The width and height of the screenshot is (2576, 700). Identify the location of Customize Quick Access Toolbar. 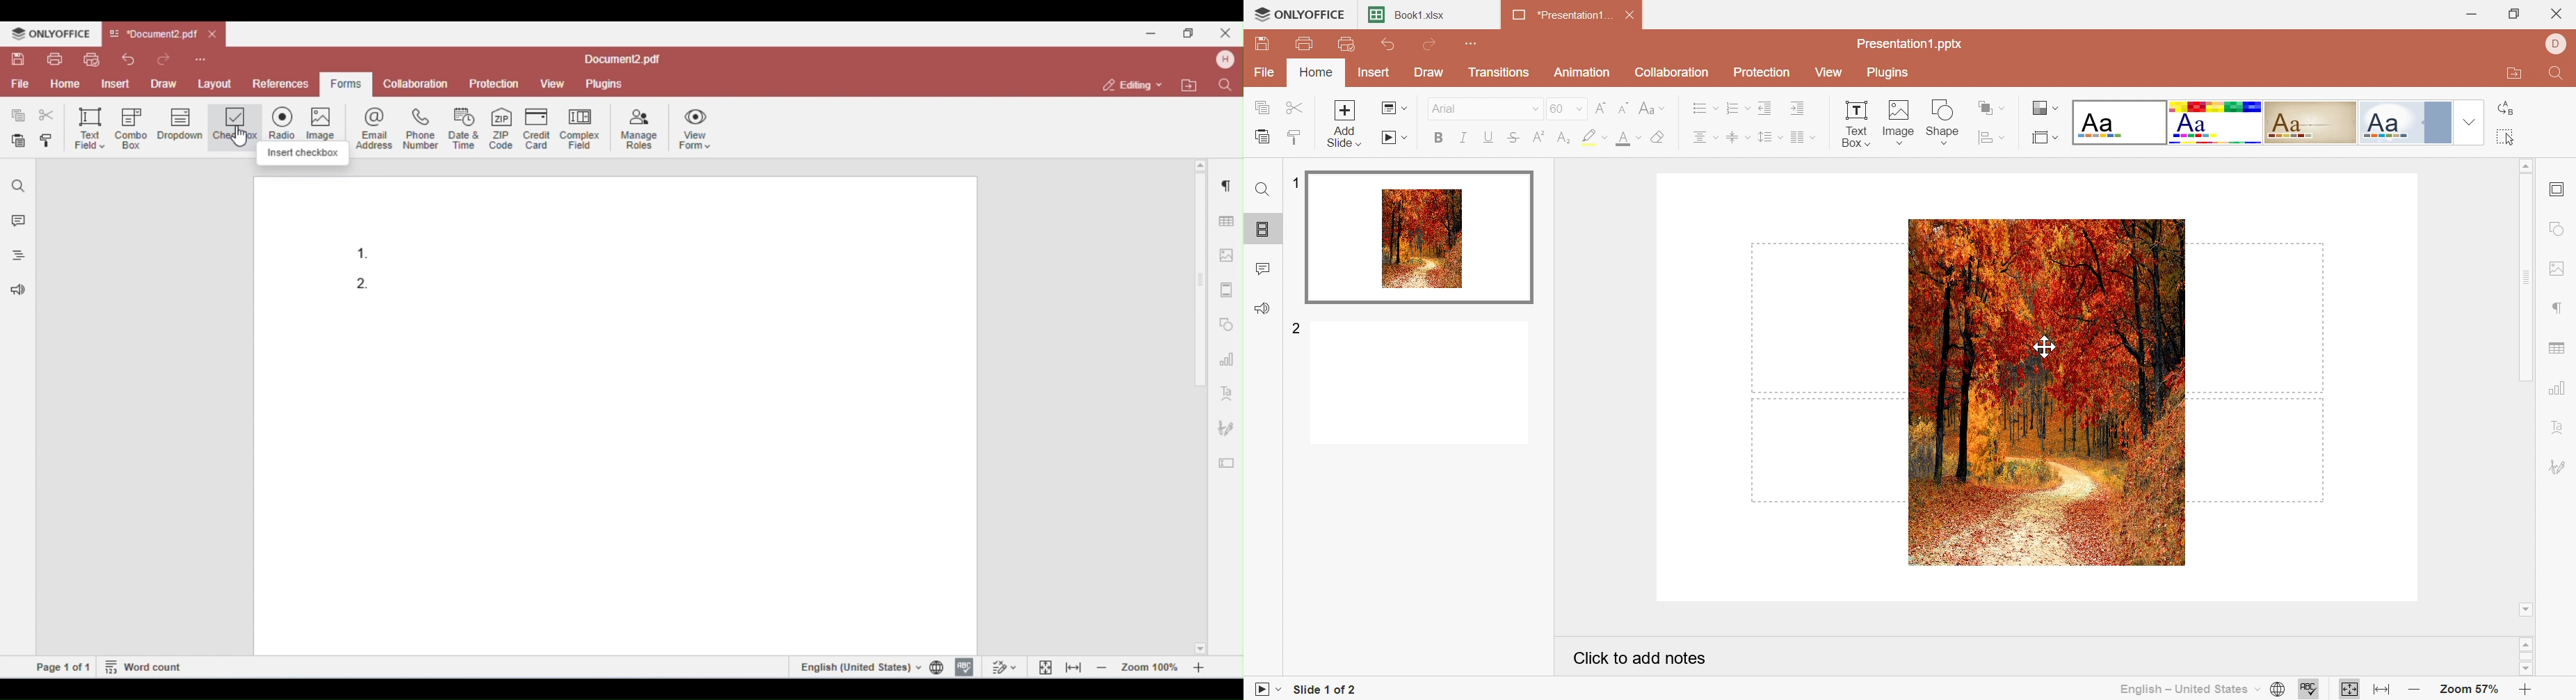
(1467, 43).